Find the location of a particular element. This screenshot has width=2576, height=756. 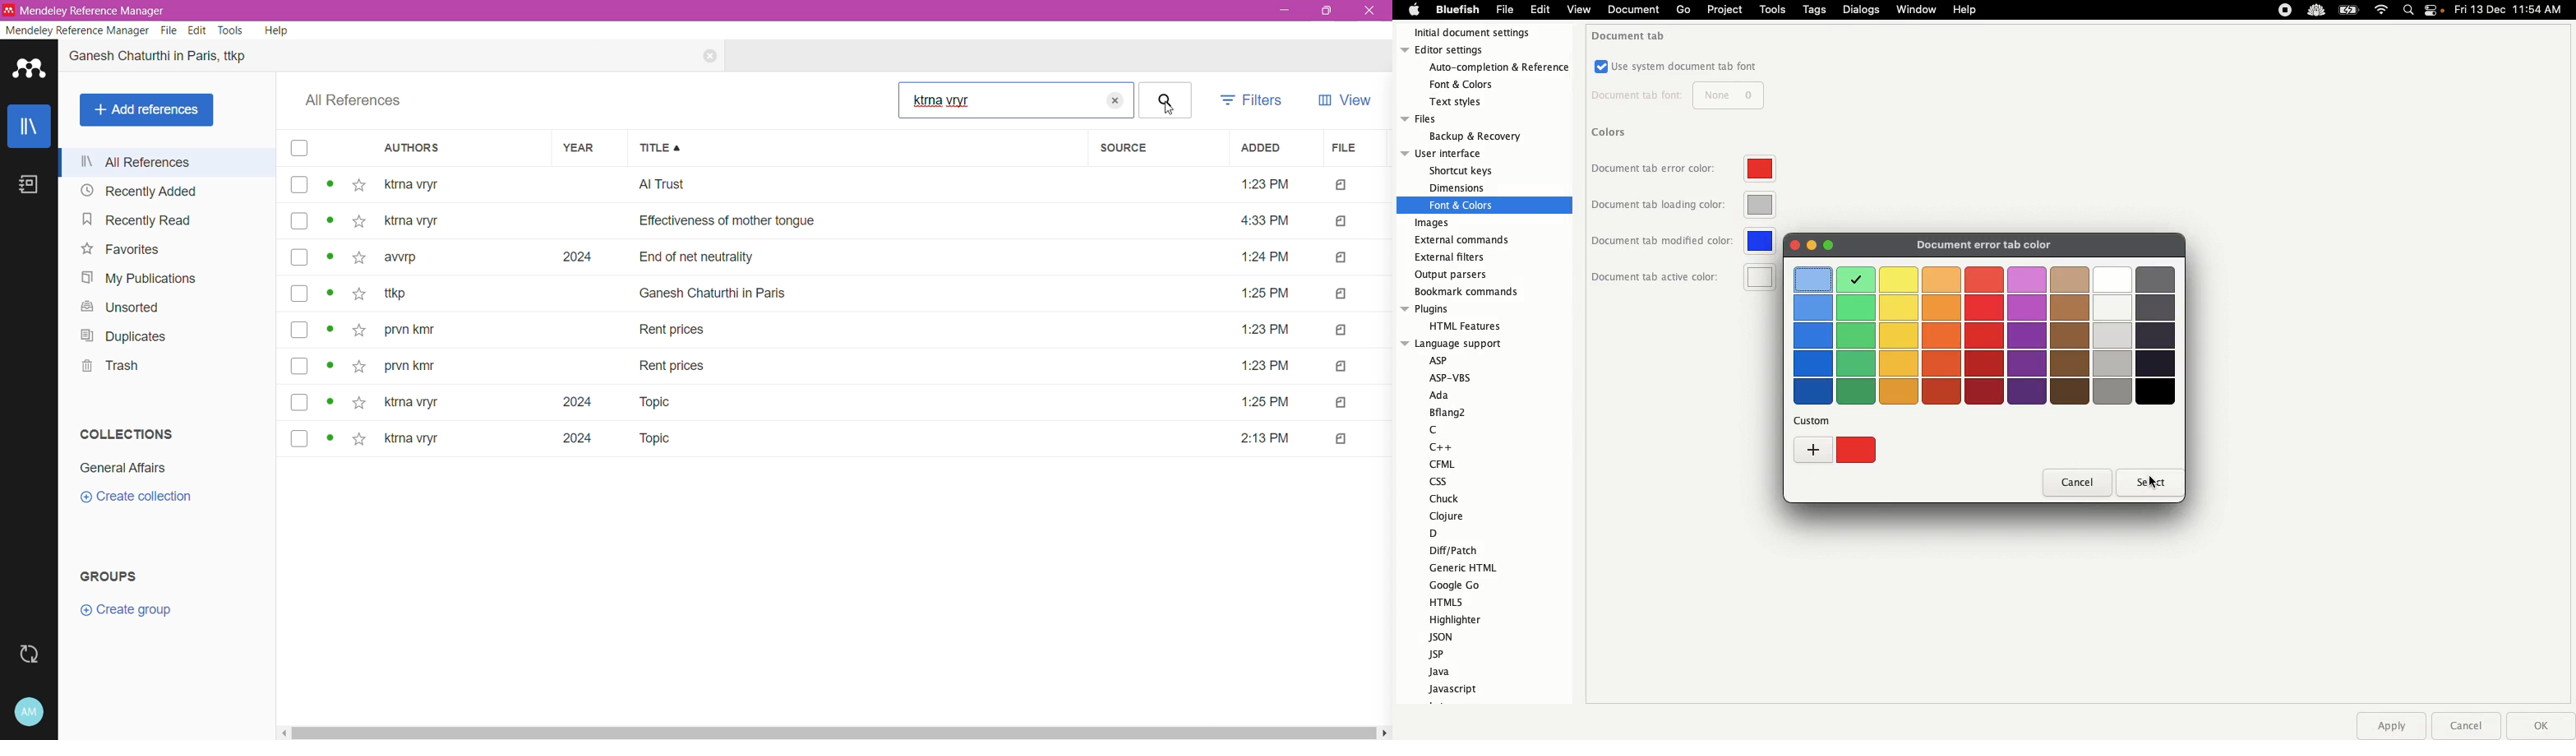

select reference  is located at coordinates (299, 184).